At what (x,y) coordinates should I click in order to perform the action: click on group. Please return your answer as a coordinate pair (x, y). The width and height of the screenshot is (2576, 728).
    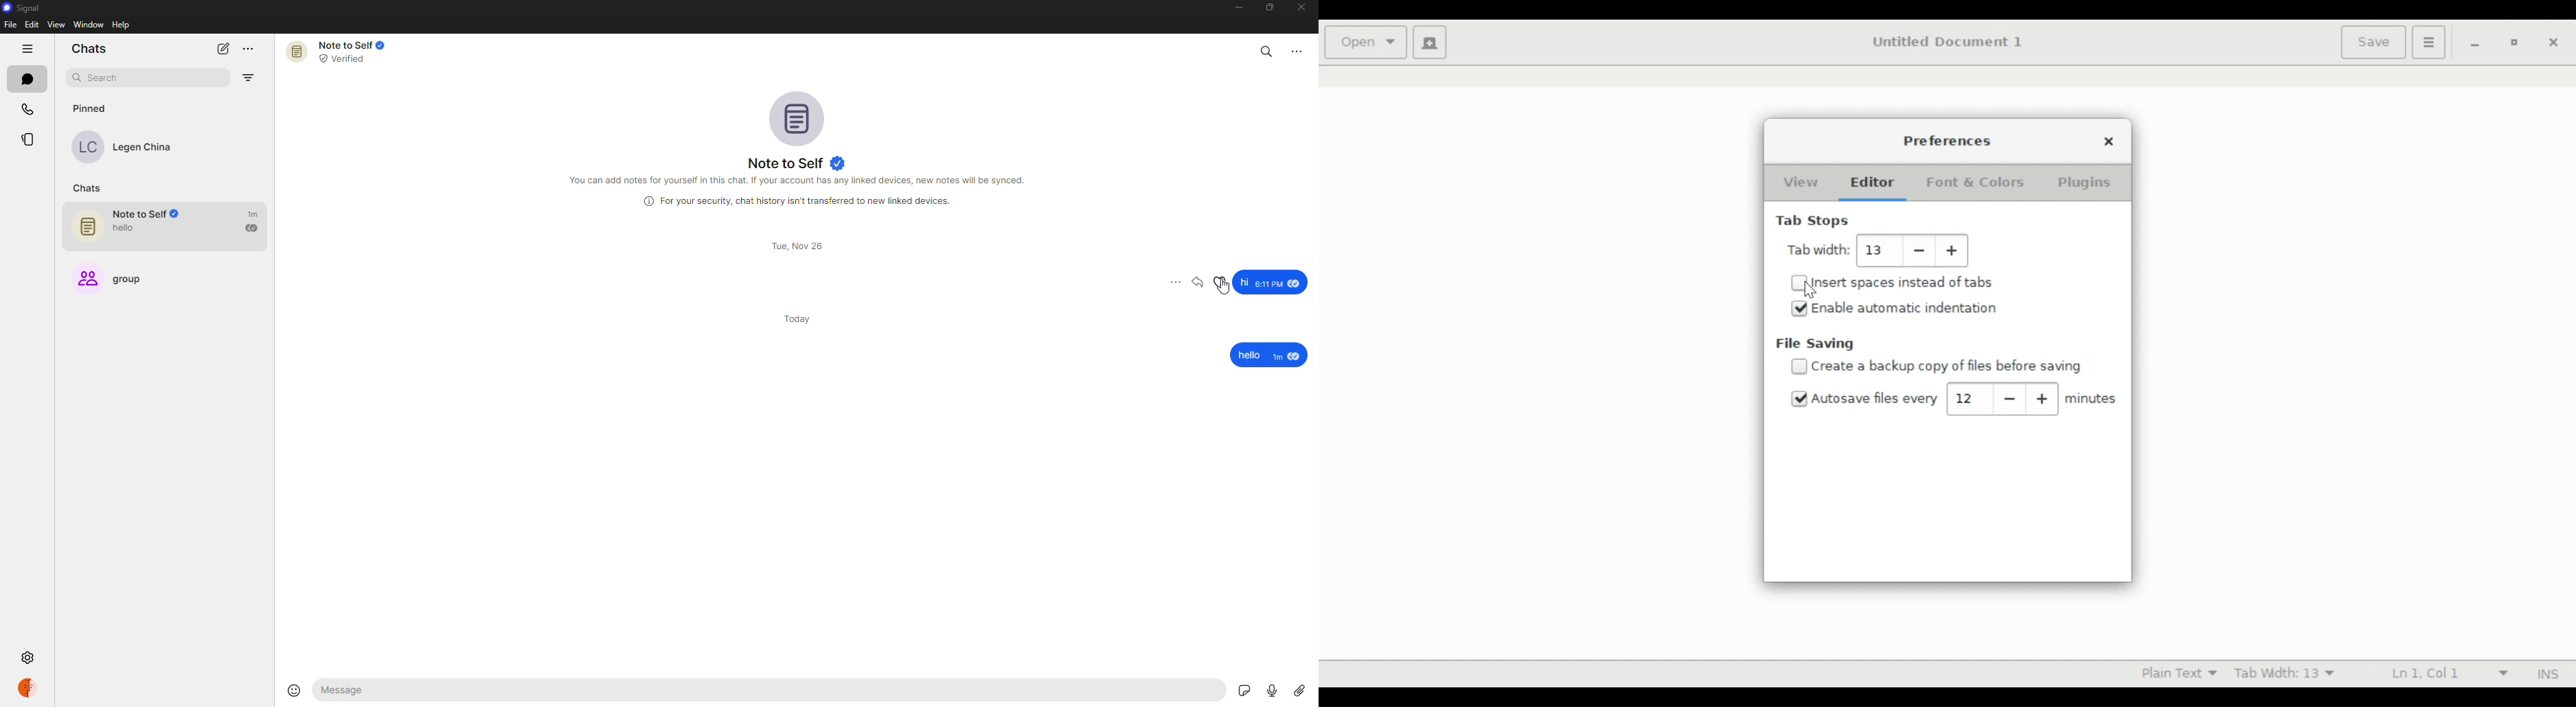
    Looking at the image, I should click on (117, 274).